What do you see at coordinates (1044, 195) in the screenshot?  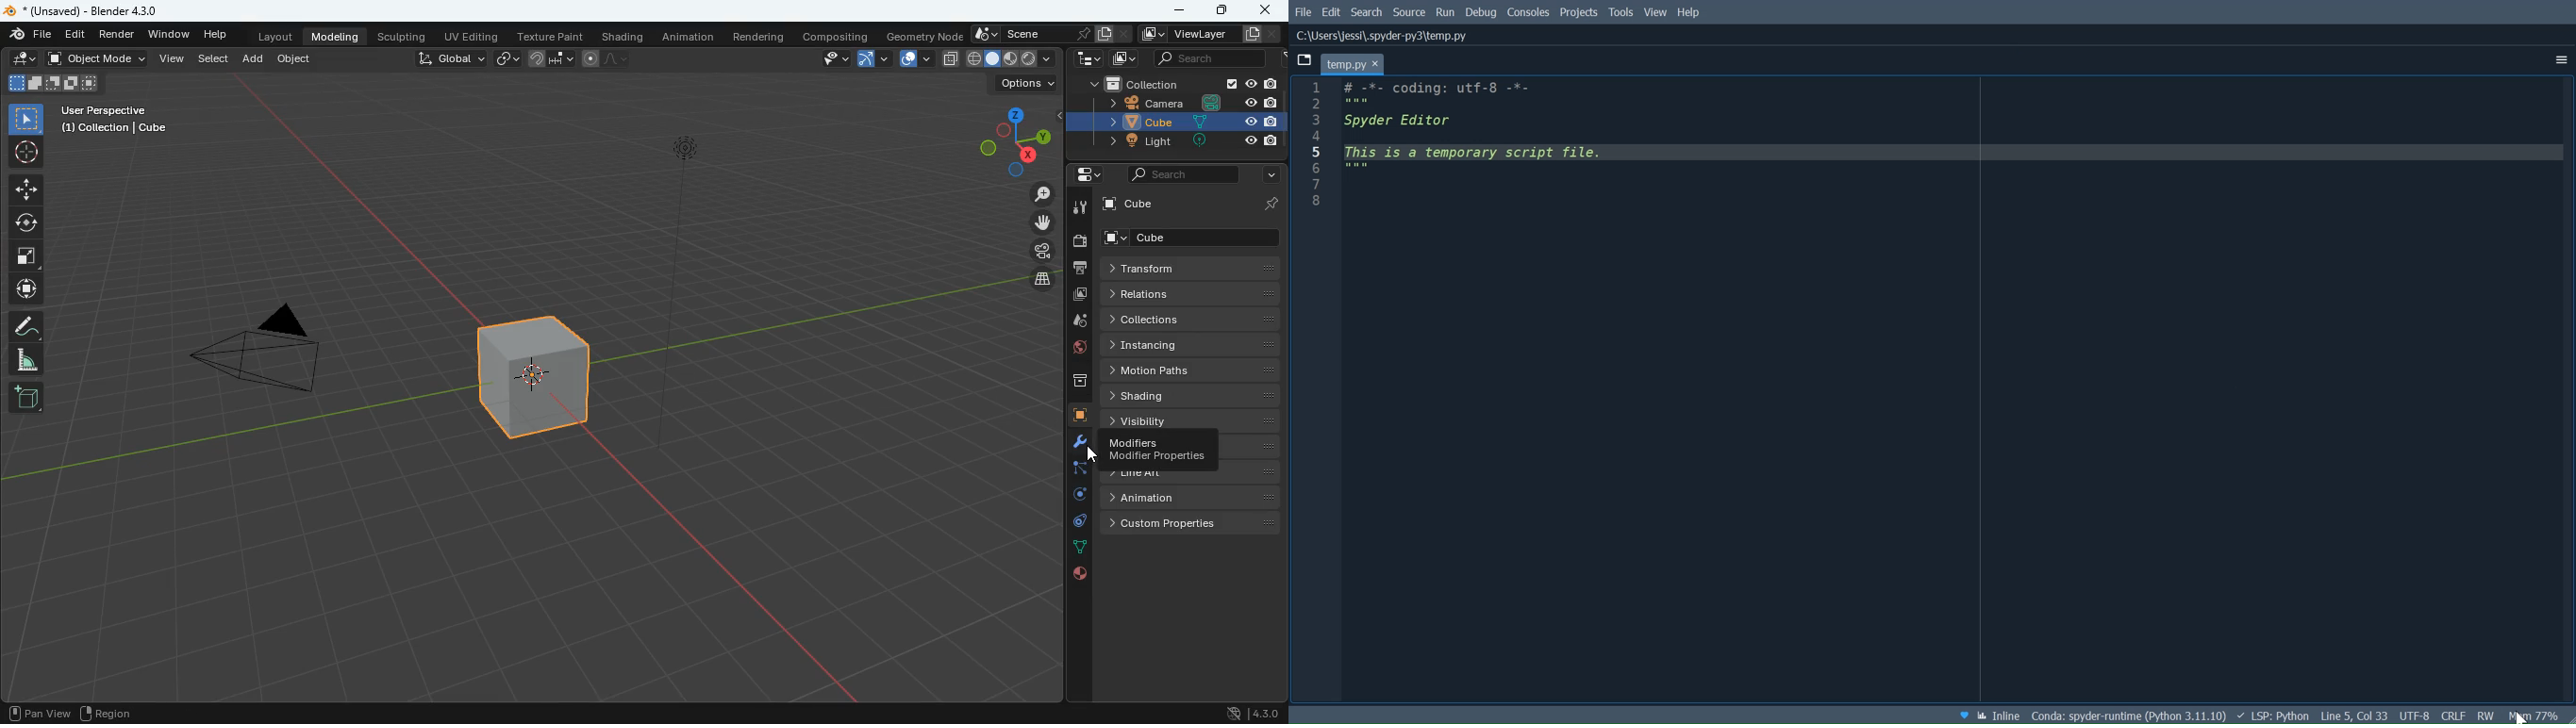 I see `zoom` at bounding box center [1044, 195].